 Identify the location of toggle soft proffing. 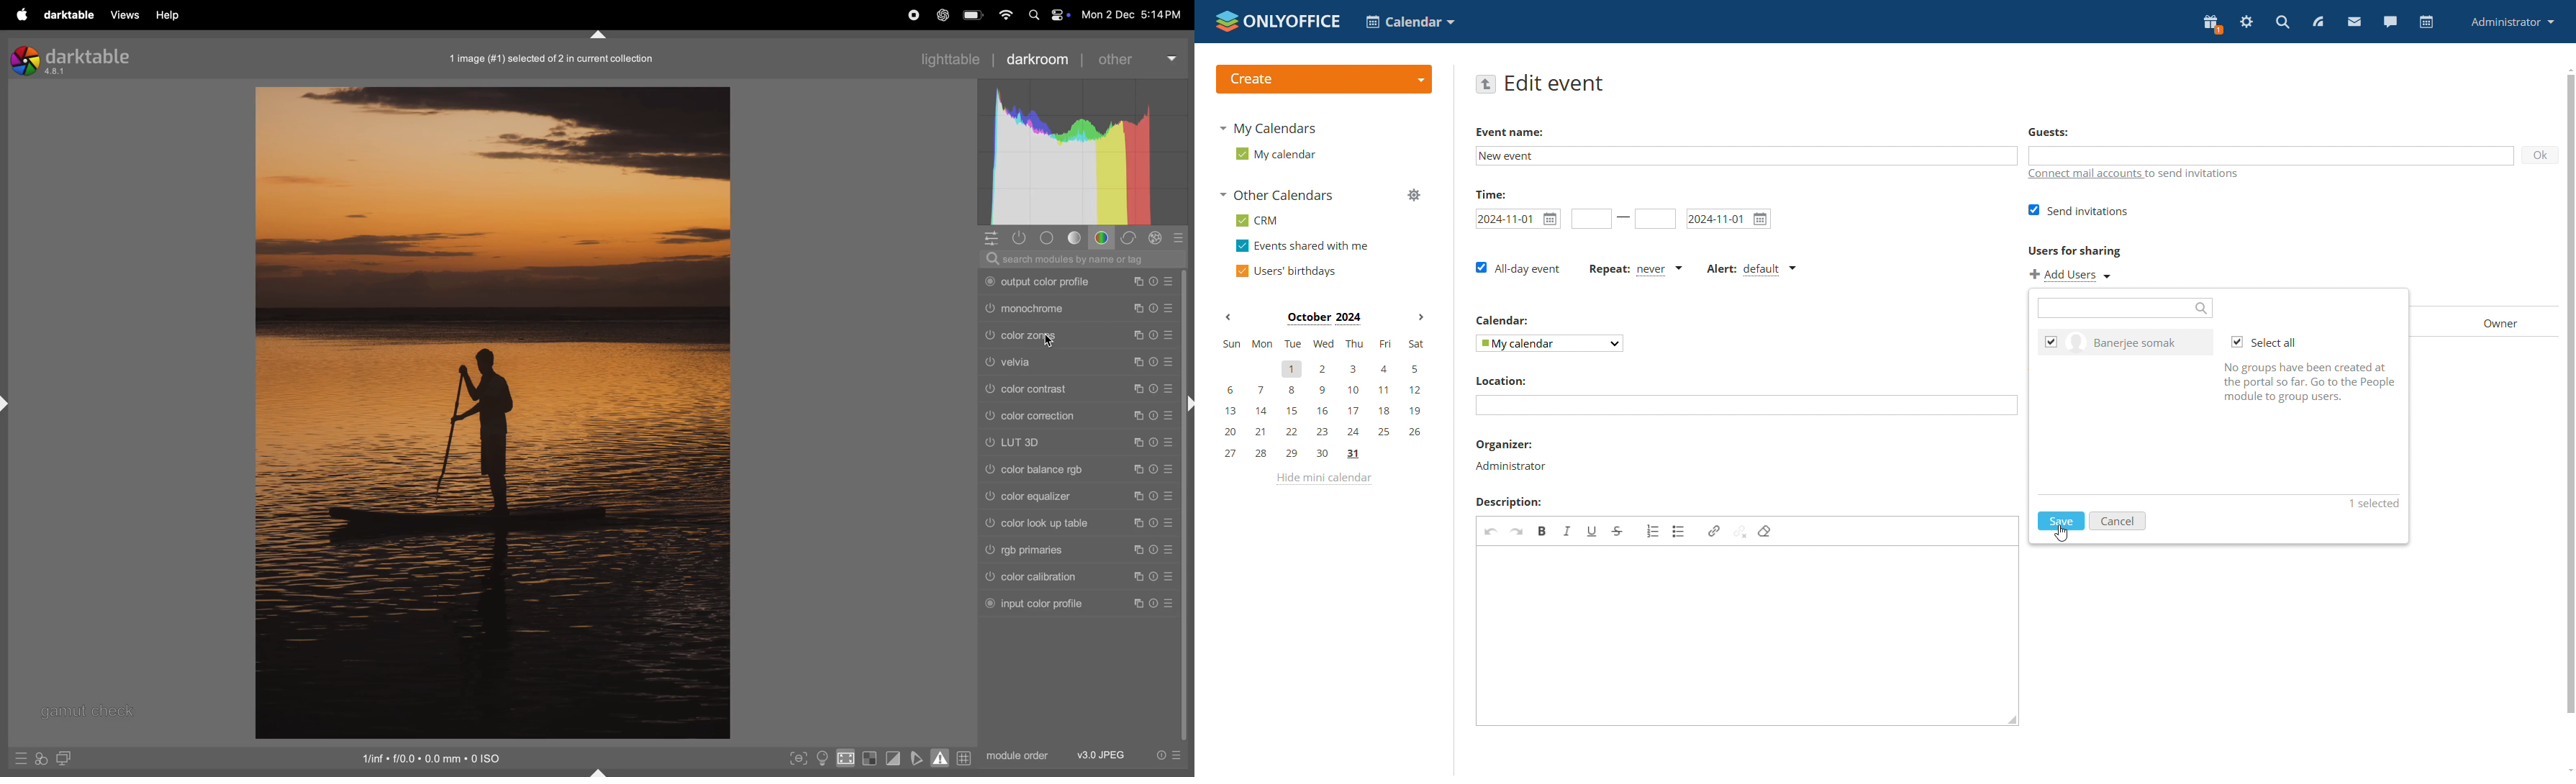
(919, 757).